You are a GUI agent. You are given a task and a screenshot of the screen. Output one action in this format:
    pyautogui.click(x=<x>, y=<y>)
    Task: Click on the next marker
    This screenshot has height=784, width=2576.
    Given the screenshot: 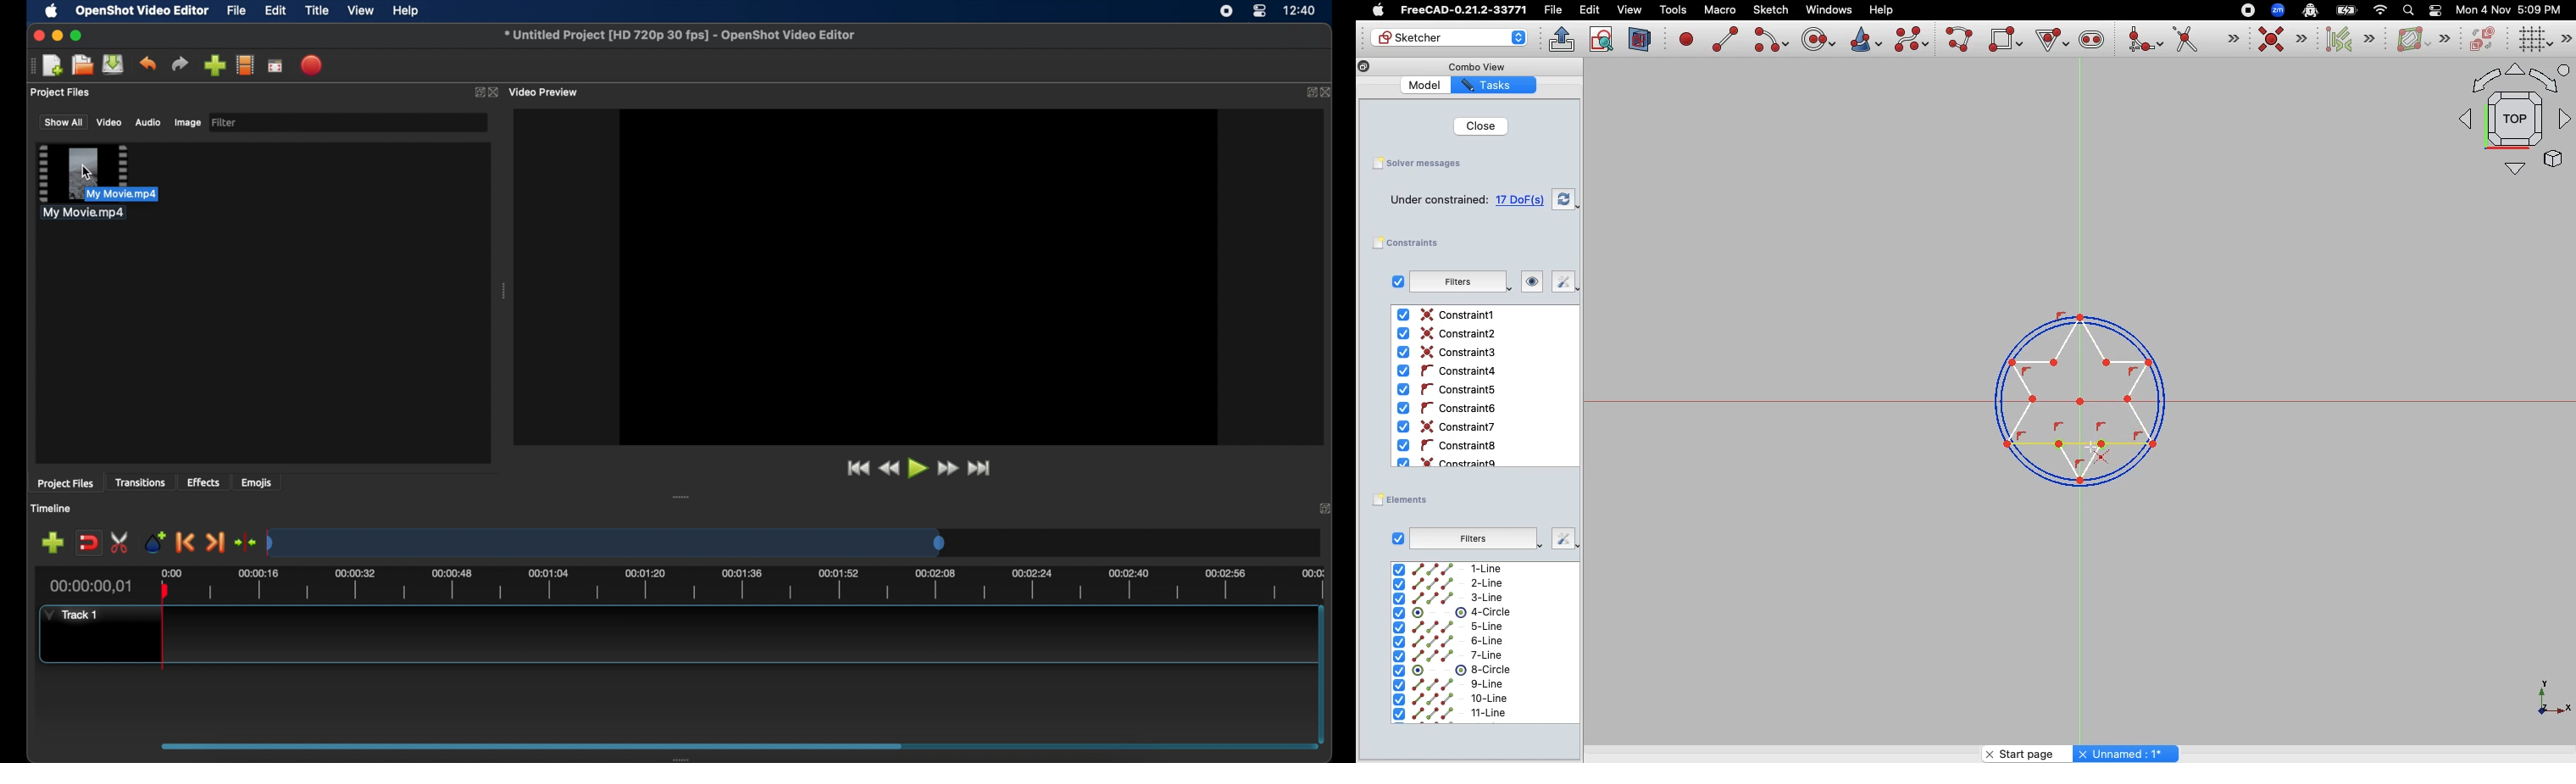 What is the action you would take?
    pyautogui.click(x=215, y=543)
    